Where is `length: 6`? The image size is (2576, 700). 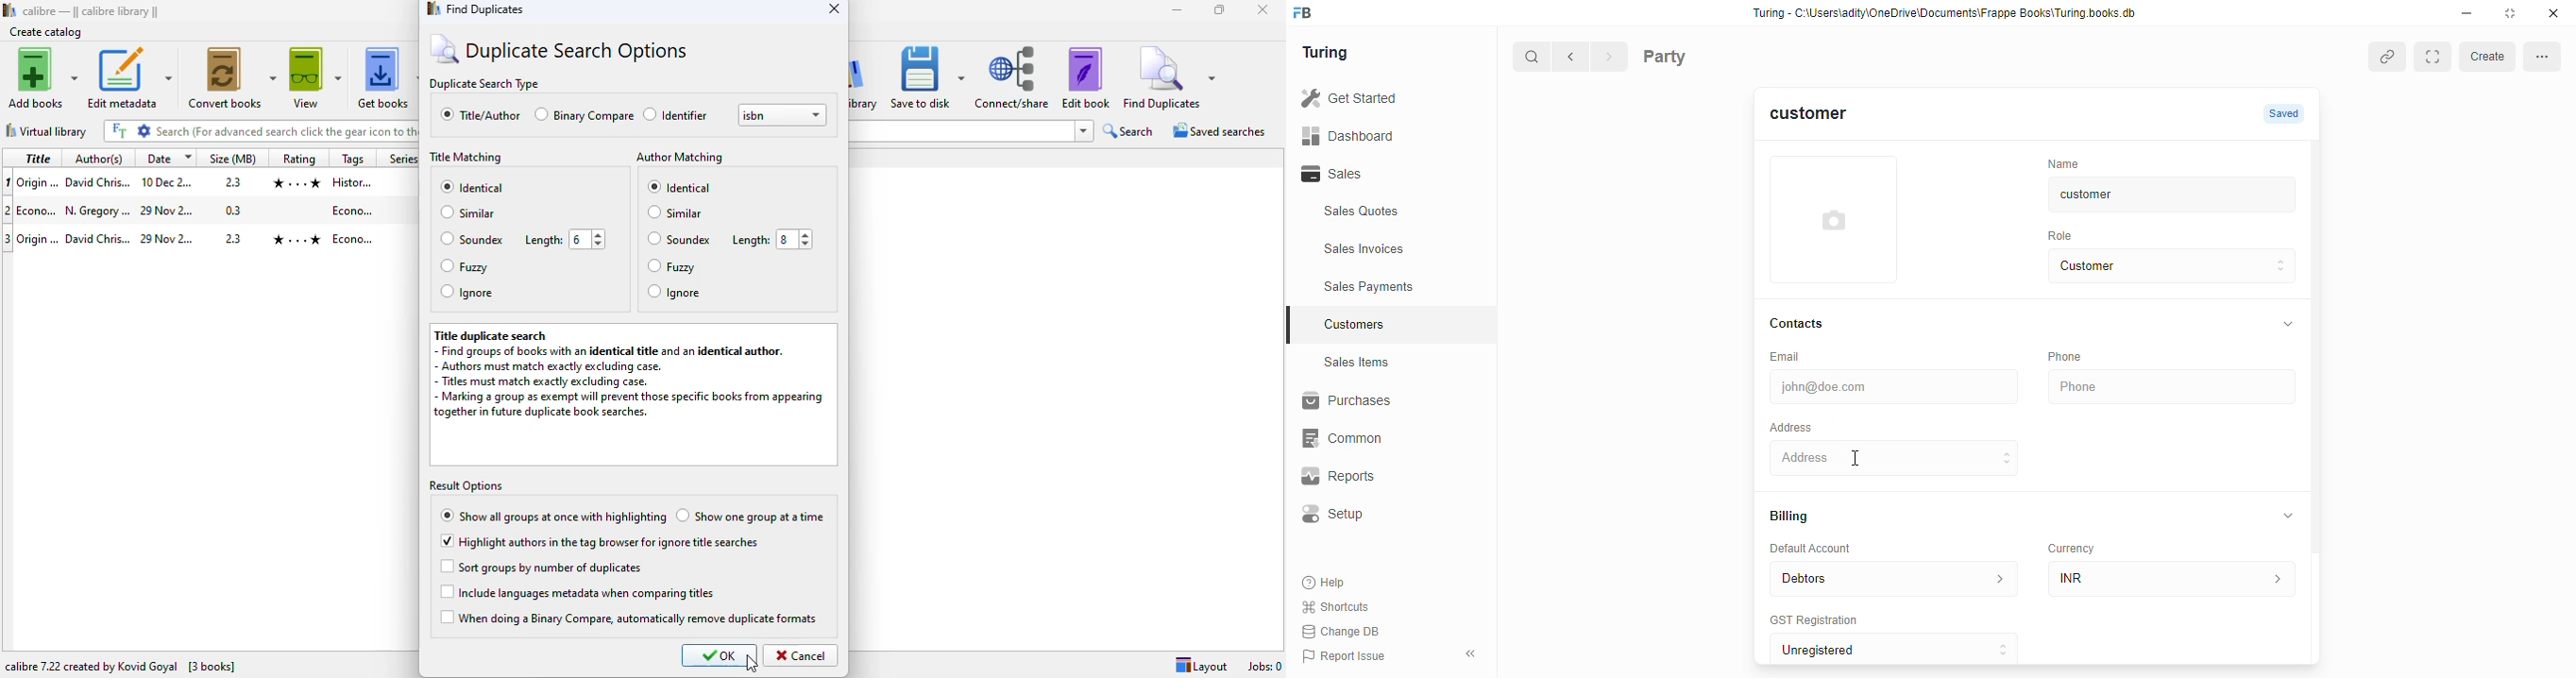
length: 6 is located at coordinates (563, 240).